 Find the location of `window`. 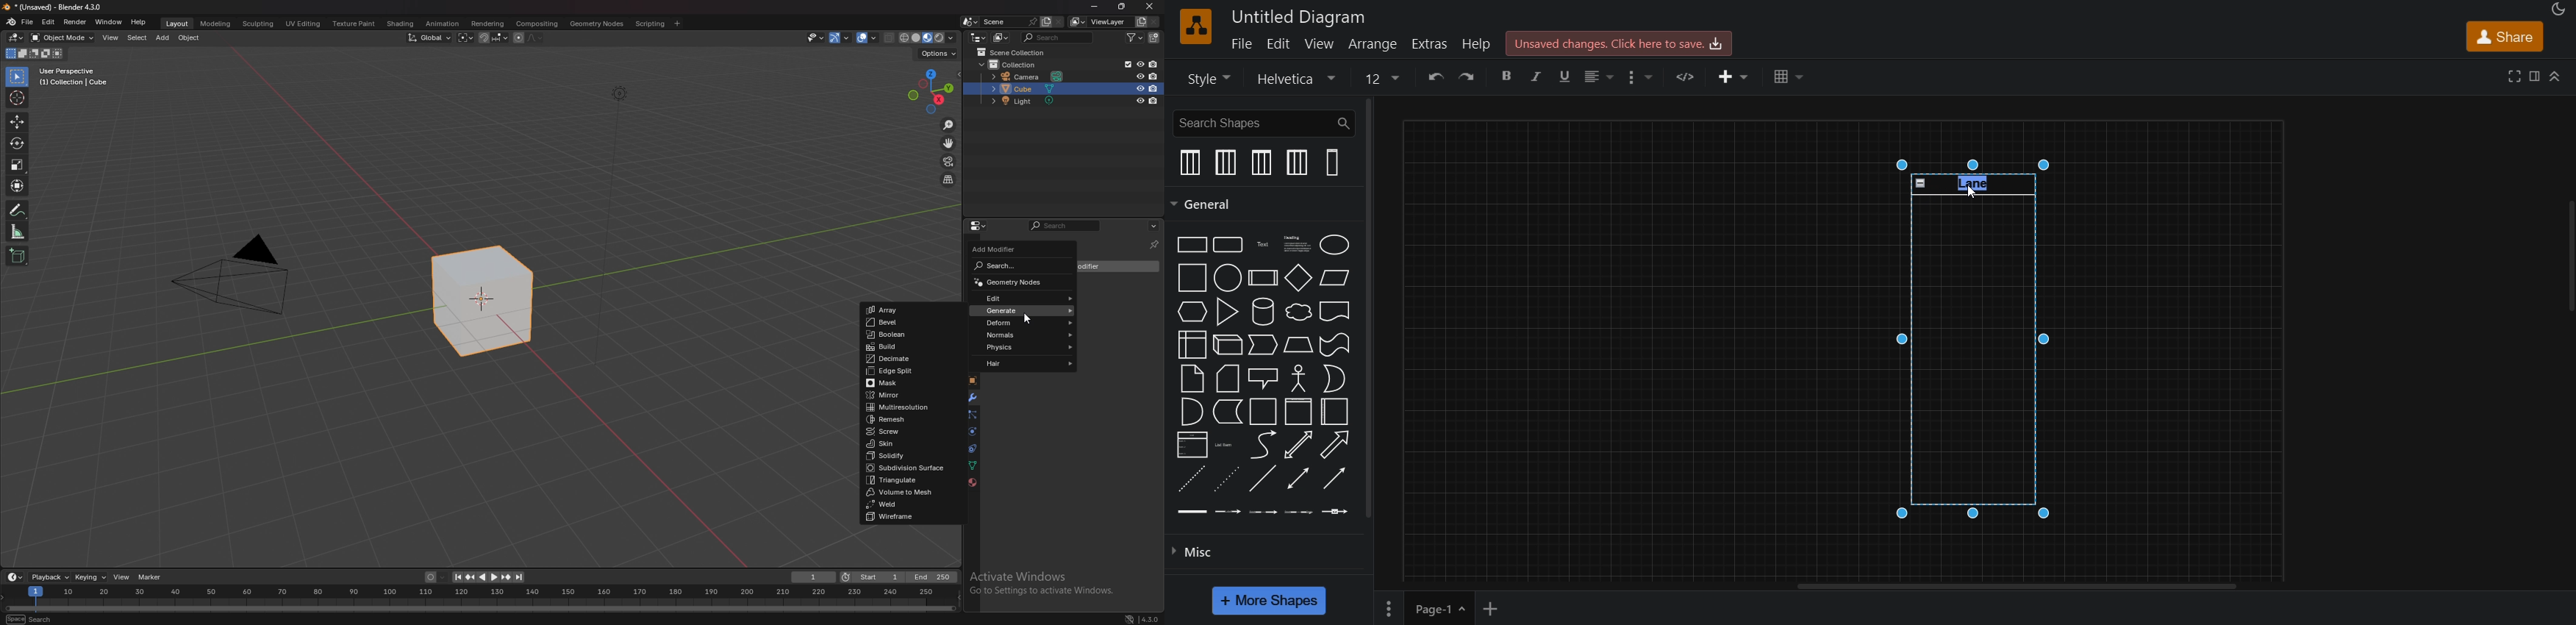

window is located at coordinates (109, 21).